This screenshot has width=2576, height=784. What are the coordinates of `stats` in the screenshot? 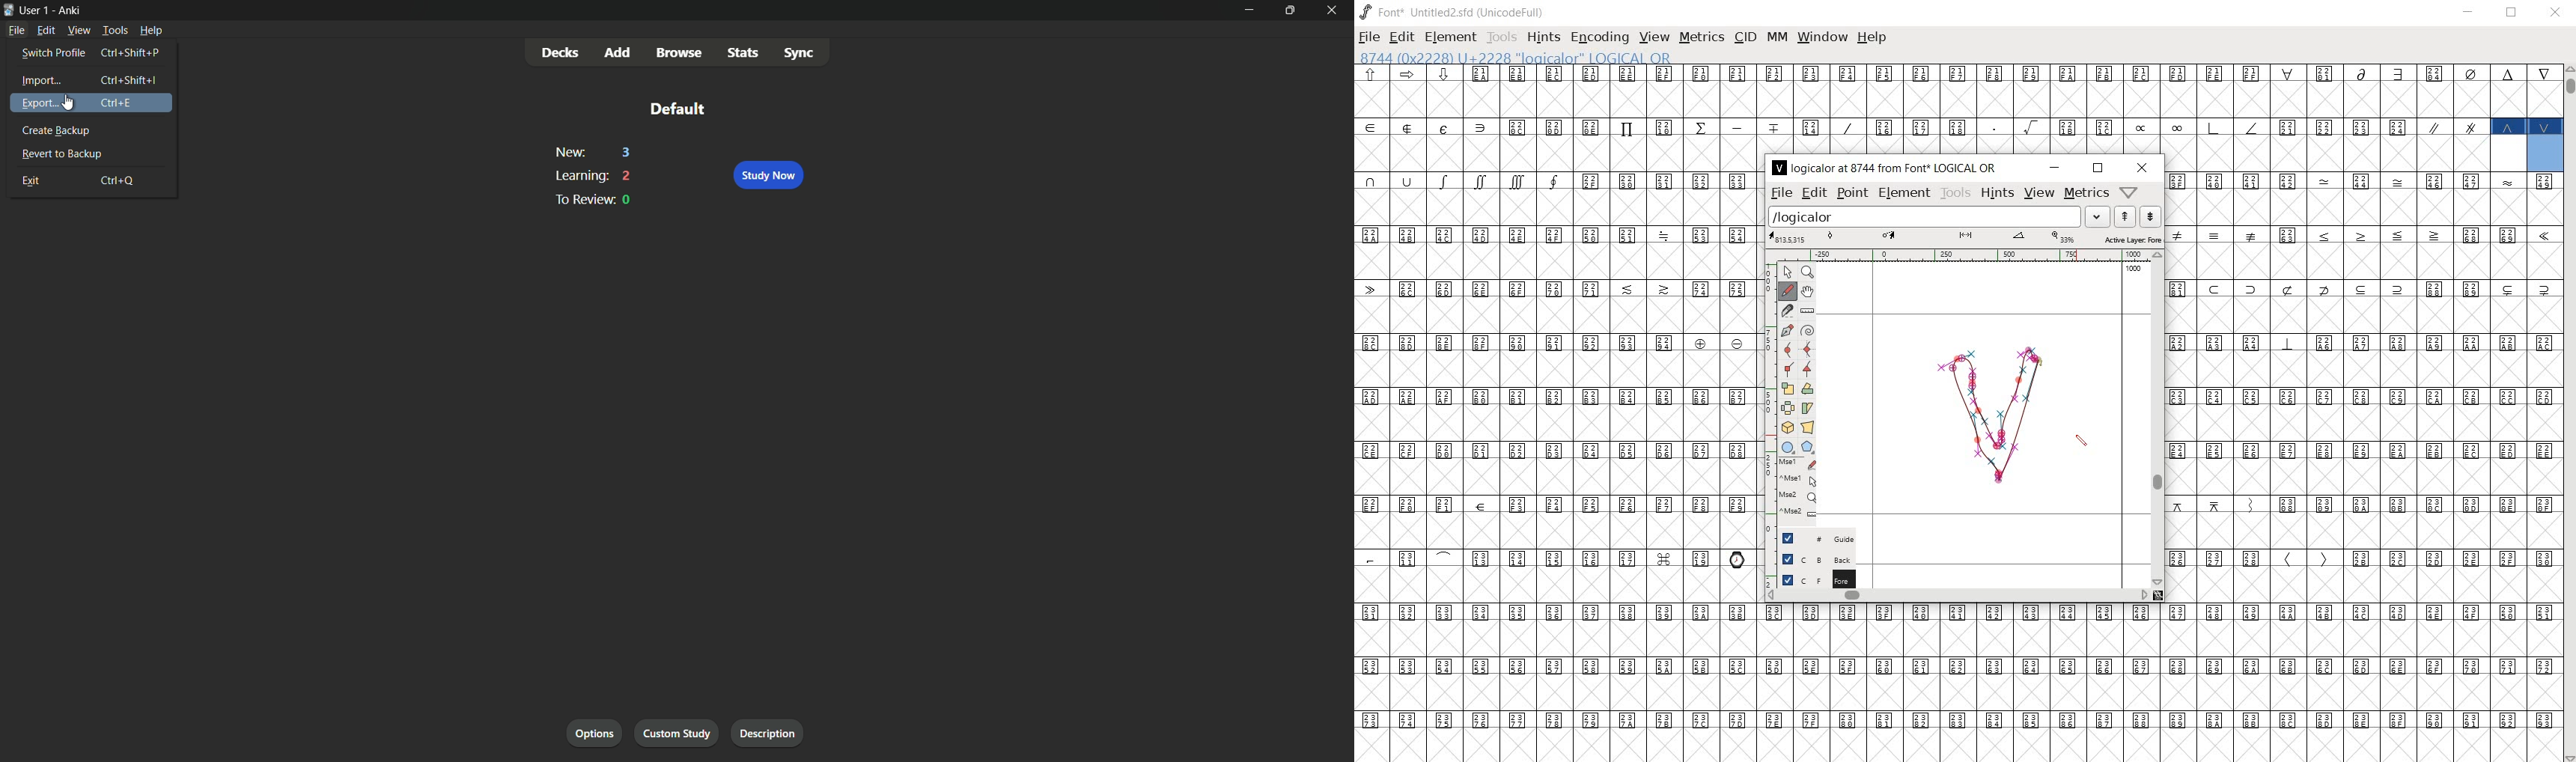 It's located at (744, 52).